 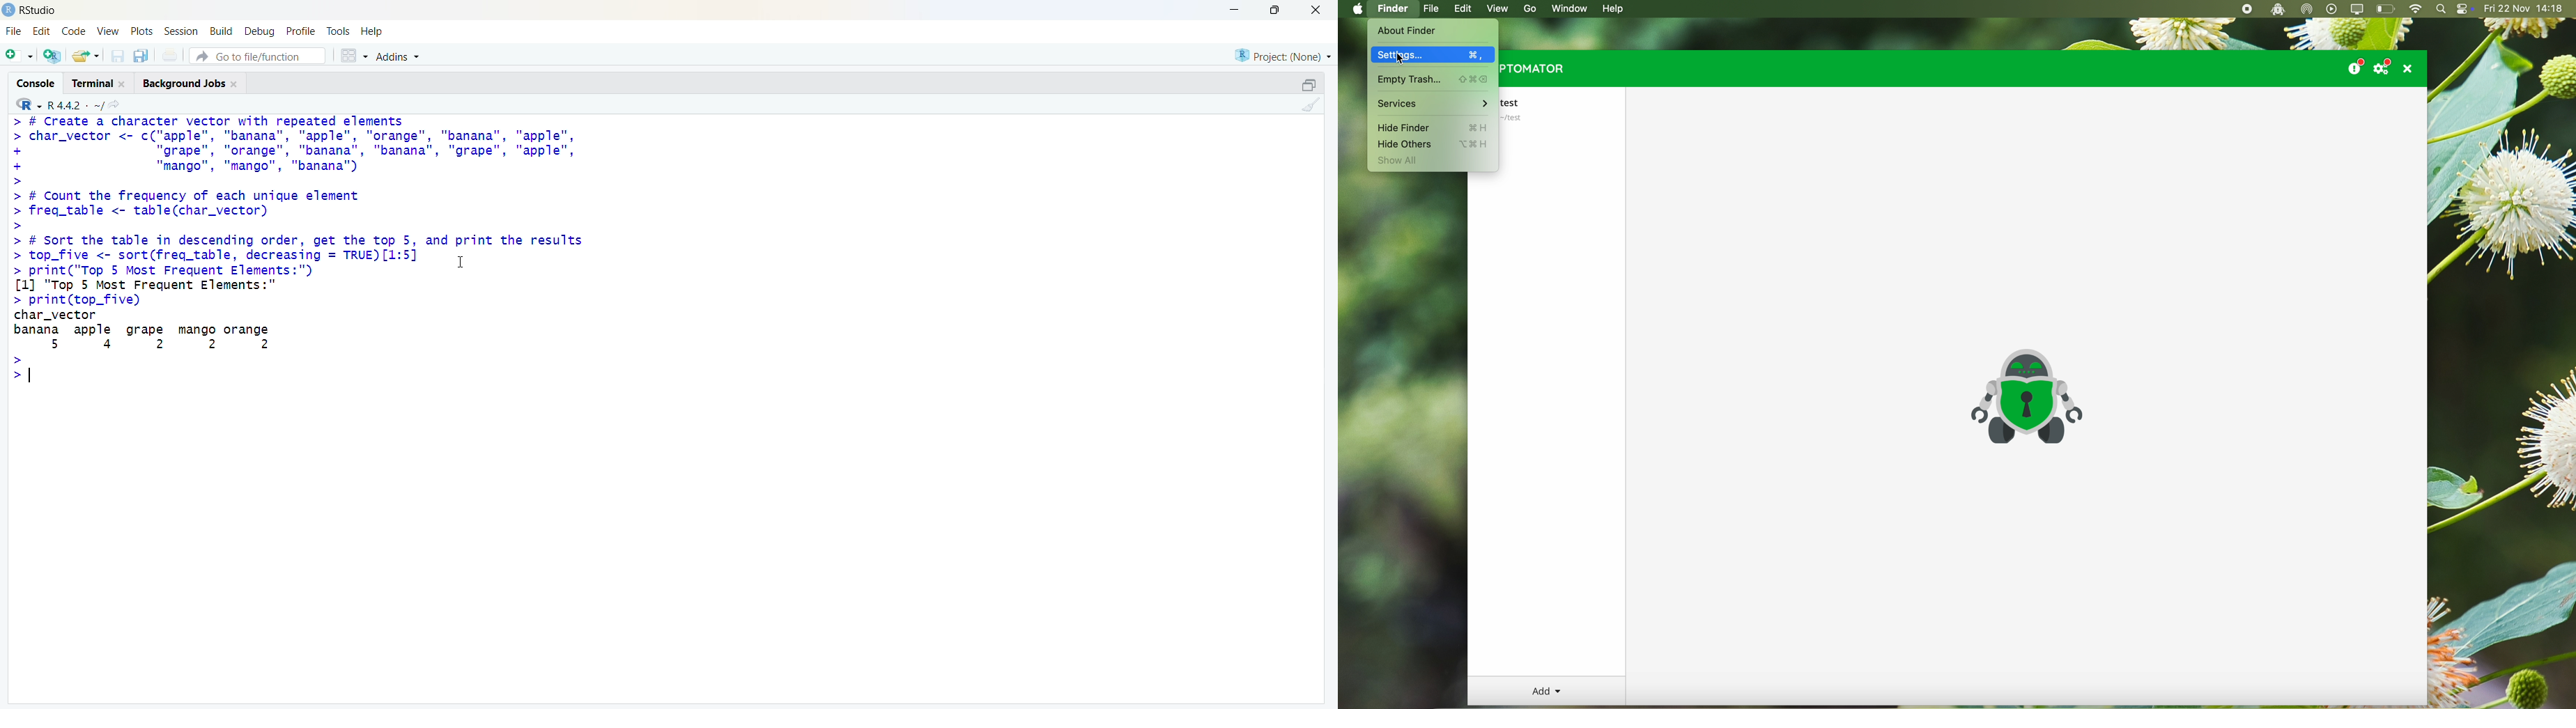 I want to click on Save current document (Ctrl + S), so click(x=116, y=56).